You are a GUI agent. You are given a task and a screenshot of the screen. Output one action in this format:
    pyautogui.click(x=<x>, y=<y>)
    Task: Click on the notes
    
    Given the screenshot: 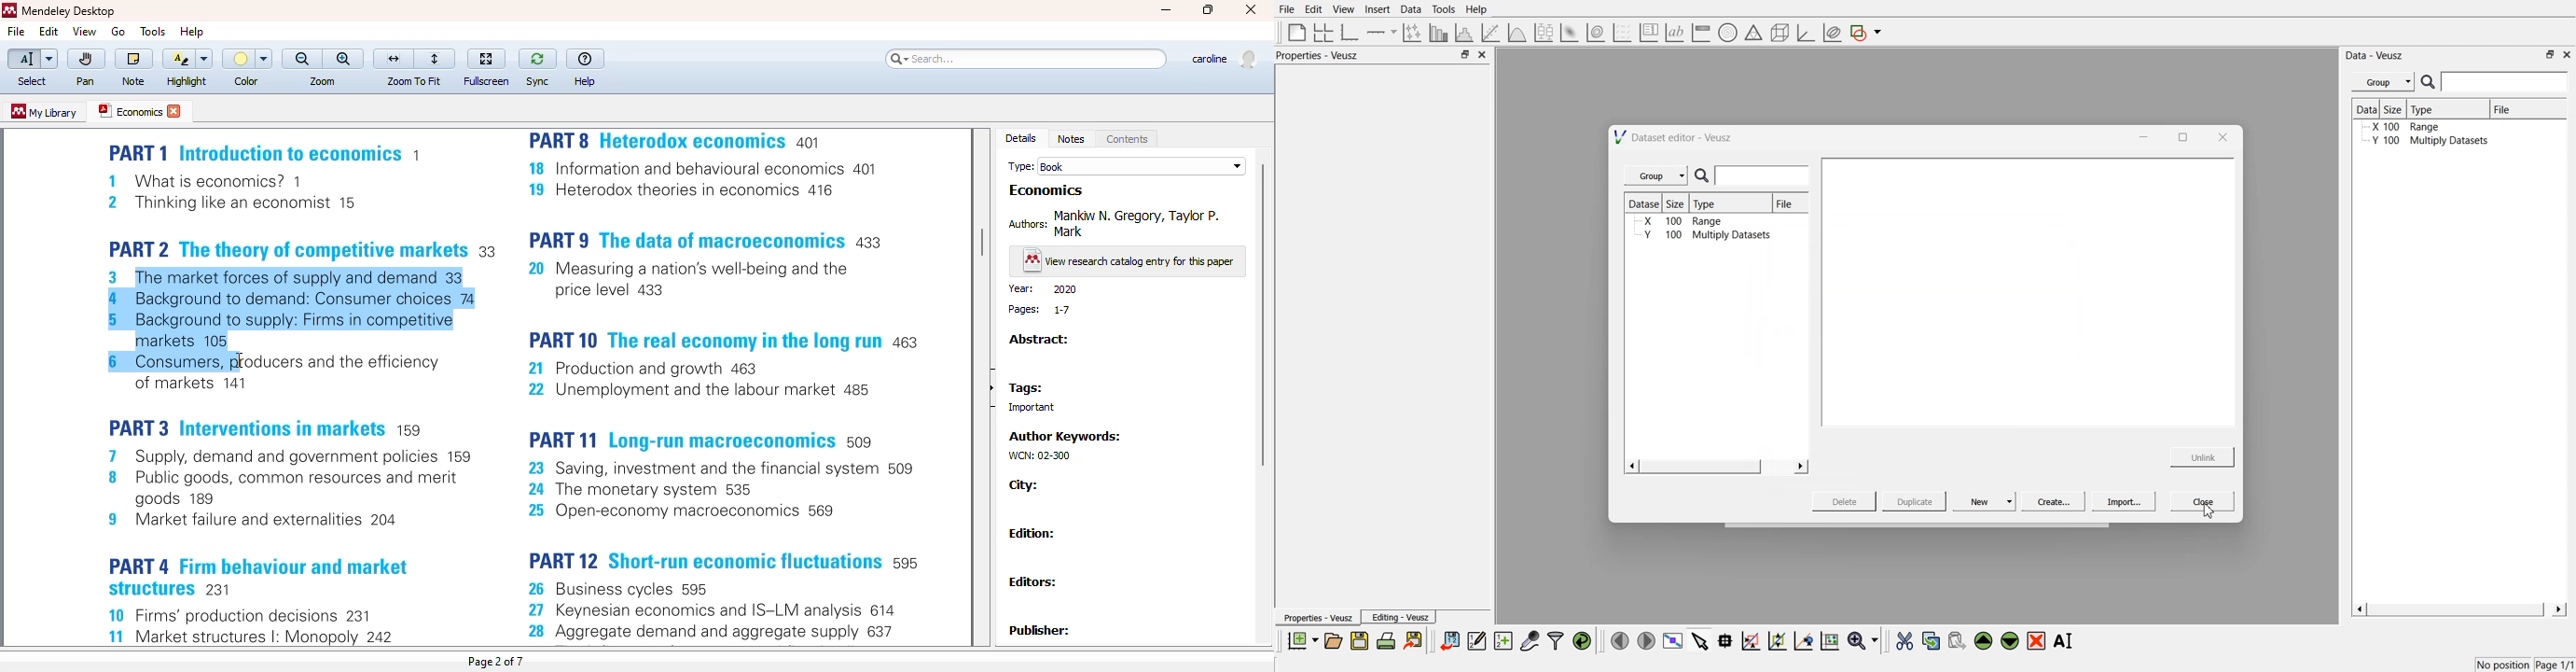 What is the action you would take?
    pyautogui.click(x=1071, y=139)
    